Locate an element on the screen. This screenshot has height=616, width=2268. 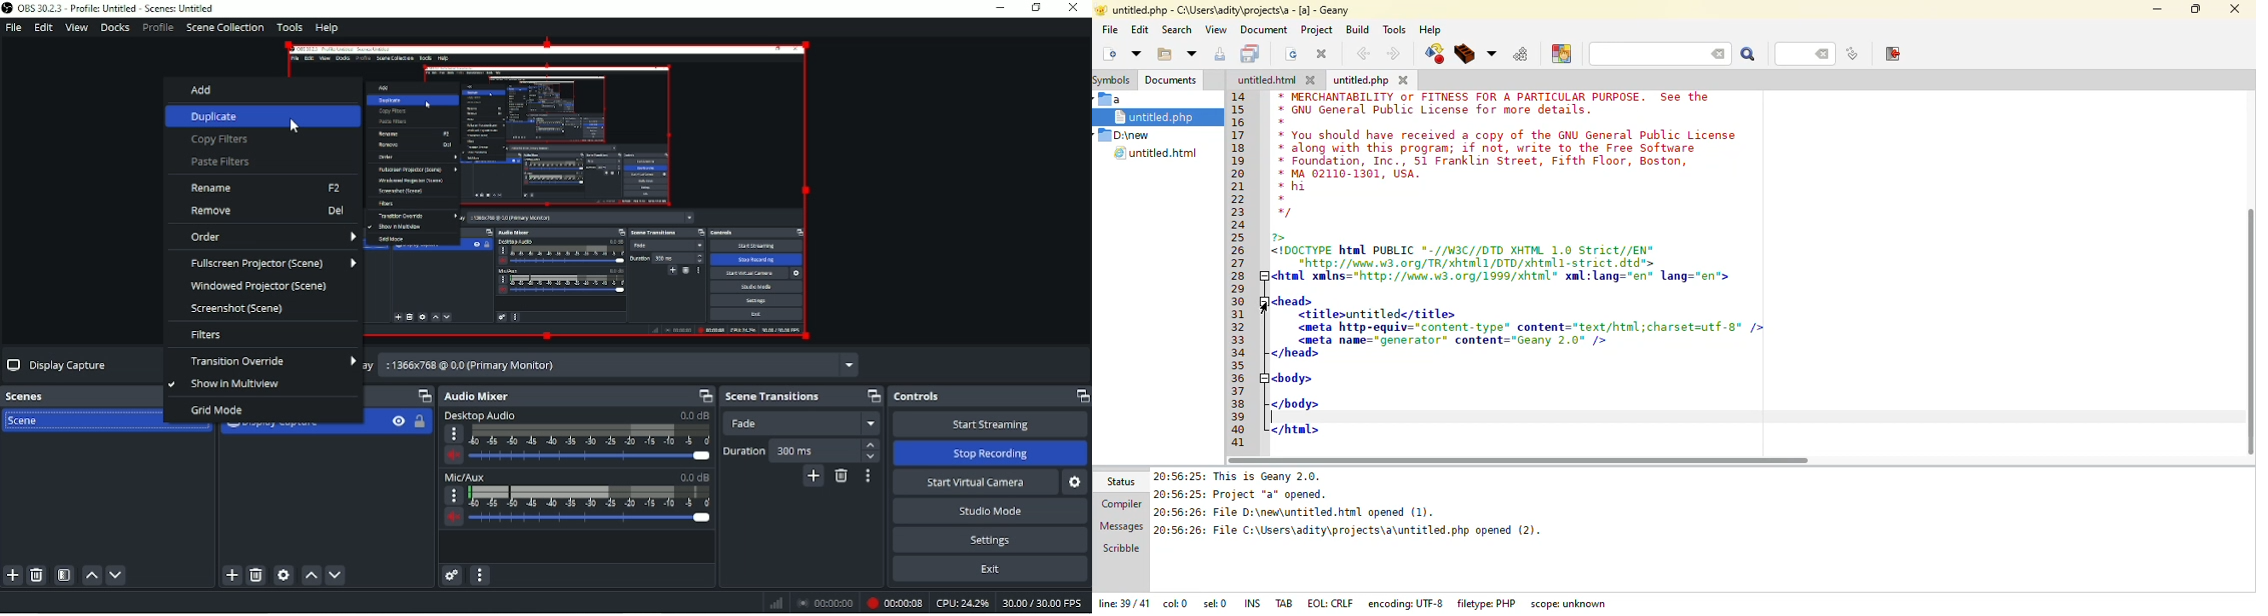
Close is located at coordinates (1074, 9).